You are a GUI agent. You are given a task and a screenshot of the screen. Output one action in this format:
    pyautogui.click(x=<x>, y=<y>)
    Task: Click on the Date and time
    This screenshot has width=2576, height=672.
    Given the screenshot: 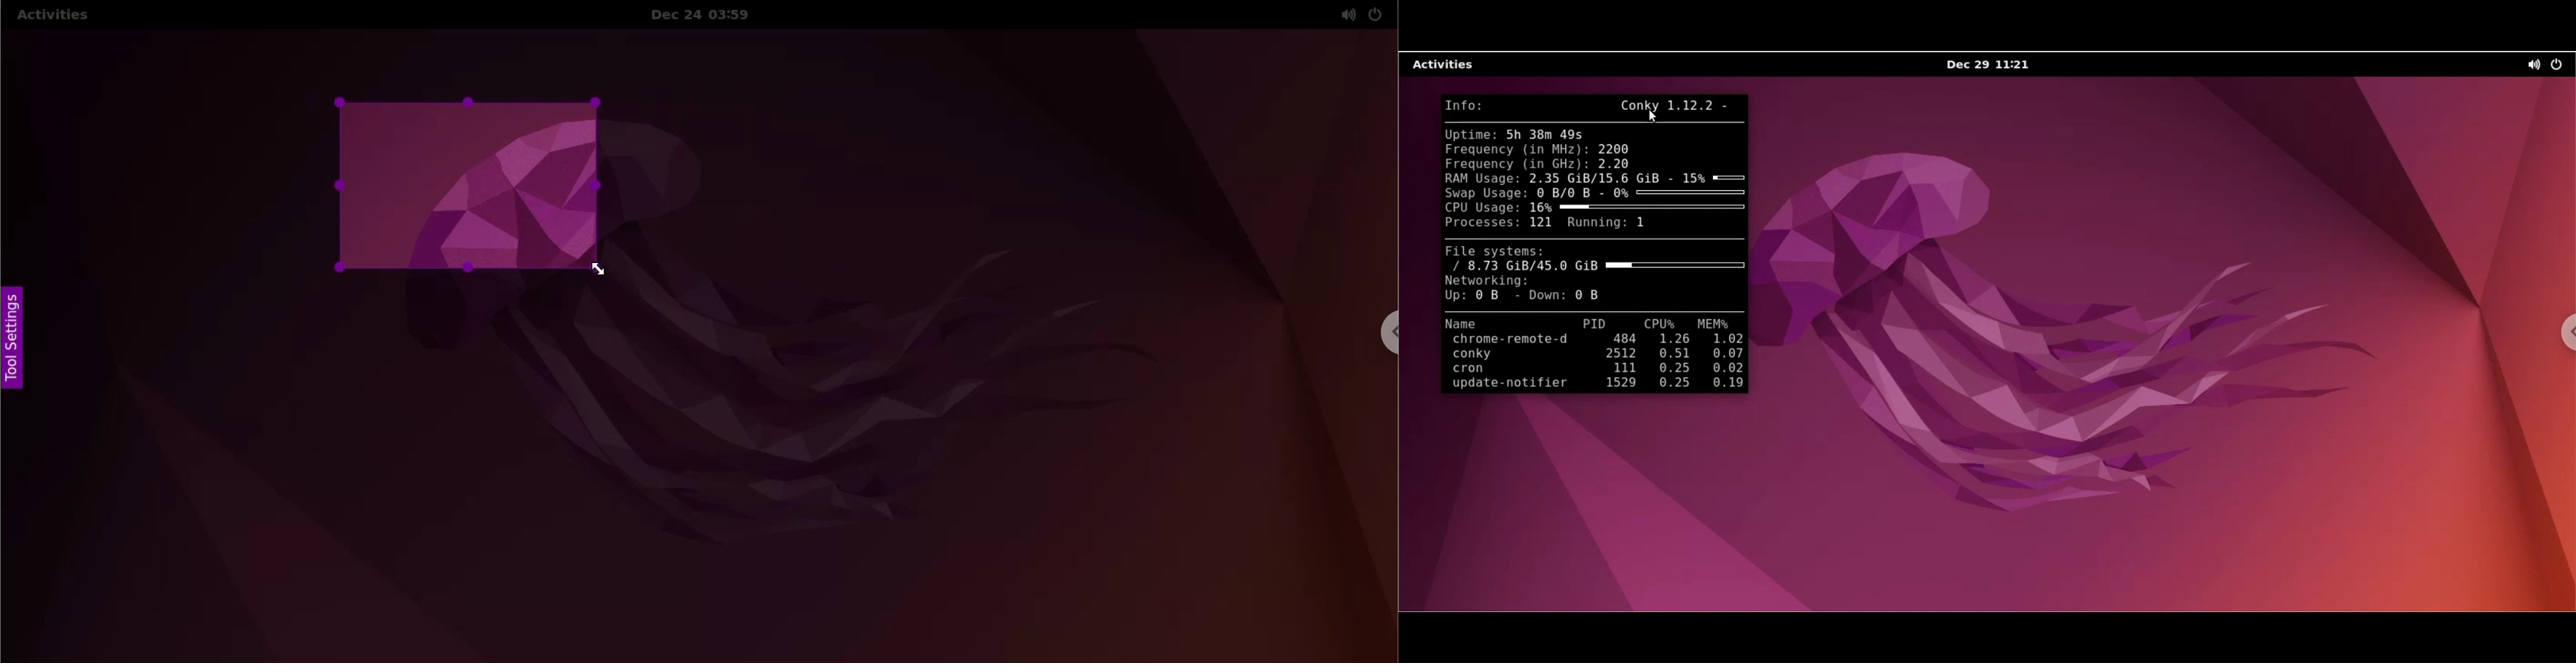 What is the action you would take?
    pyautogui.click(x=711, y=15)
    